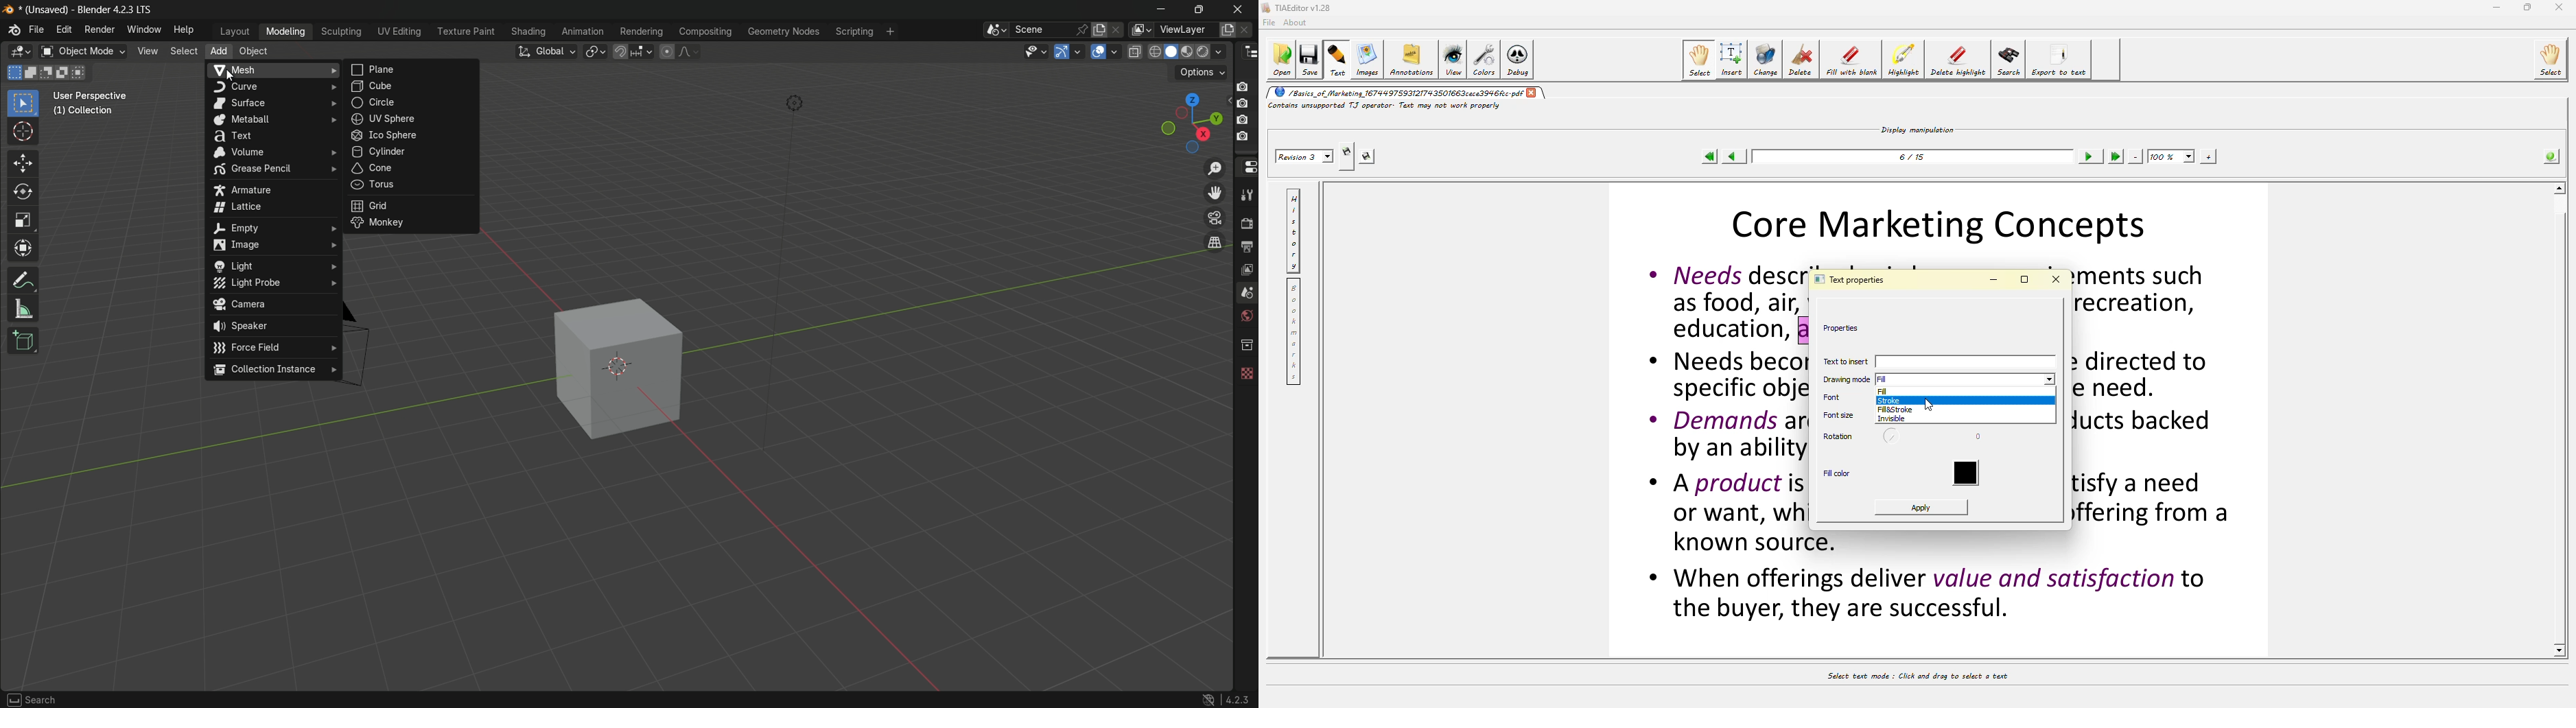 The image size is (2576, 728). I want to click on color, so click(1966, 471).